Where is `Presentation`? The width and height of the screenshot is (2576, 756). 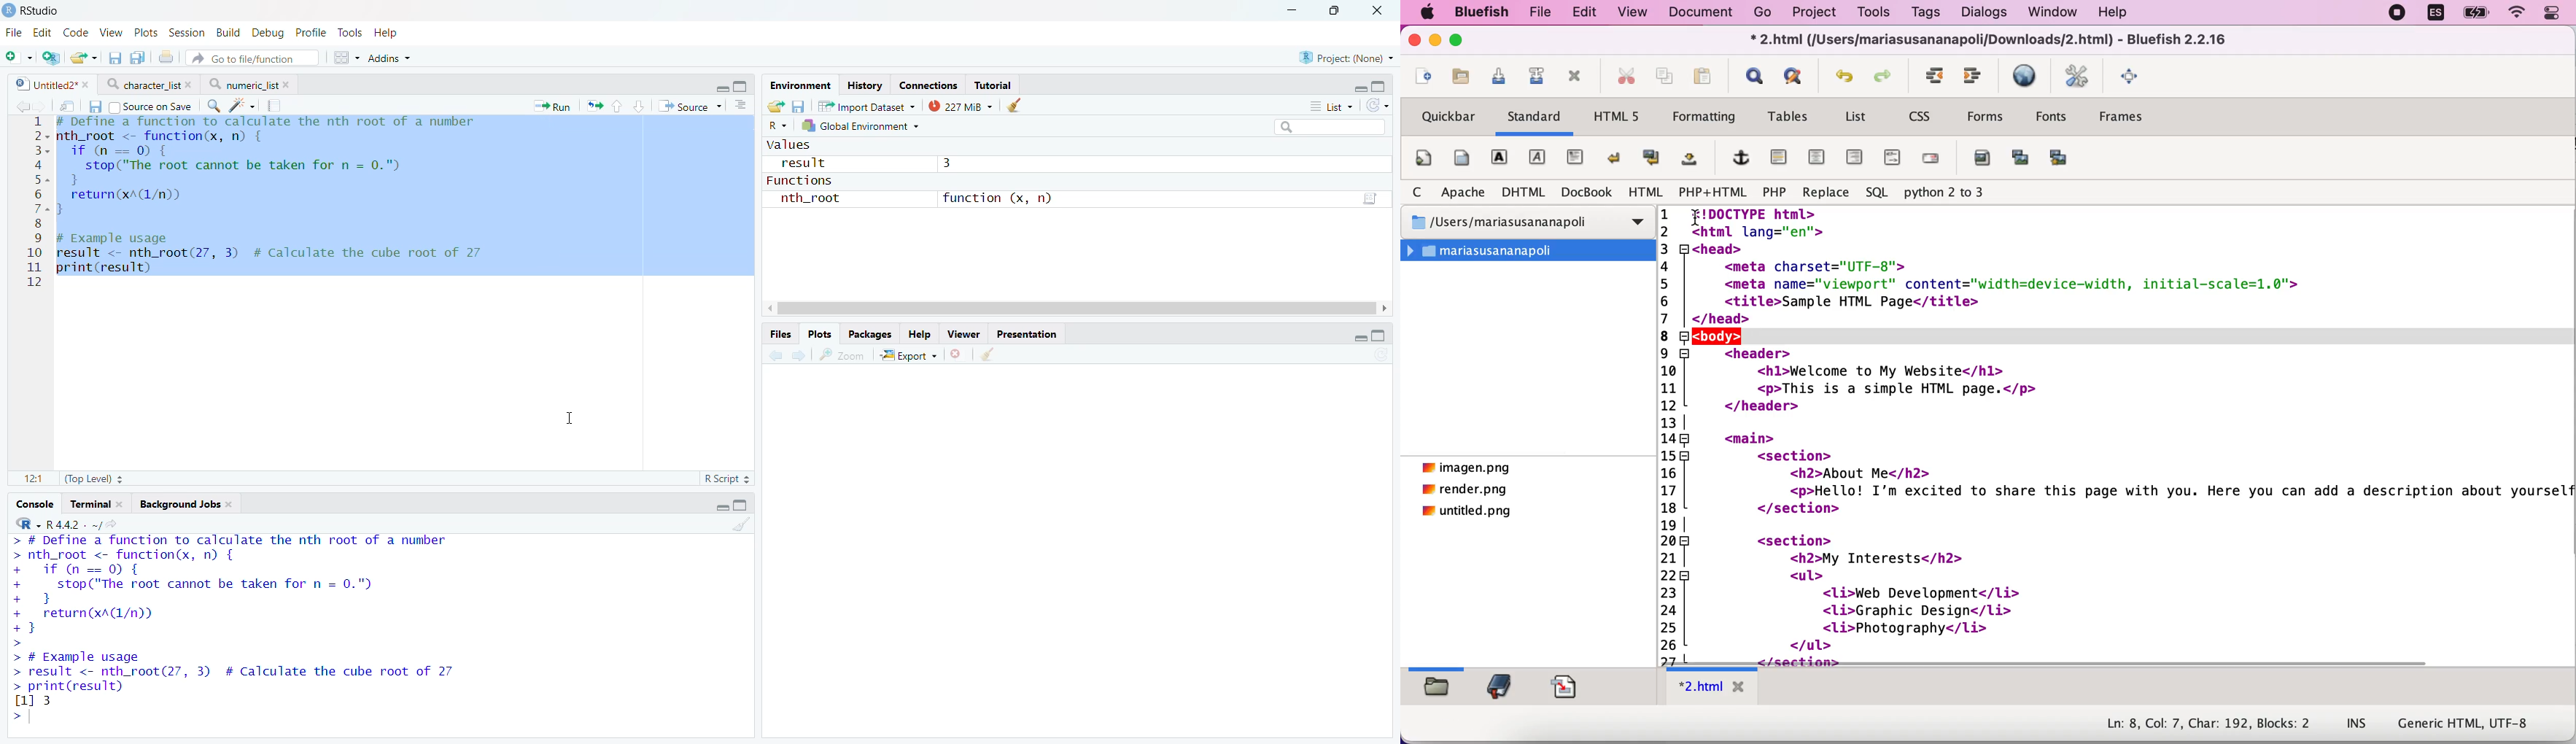
Presentation is located at coordinates (1028, 333).